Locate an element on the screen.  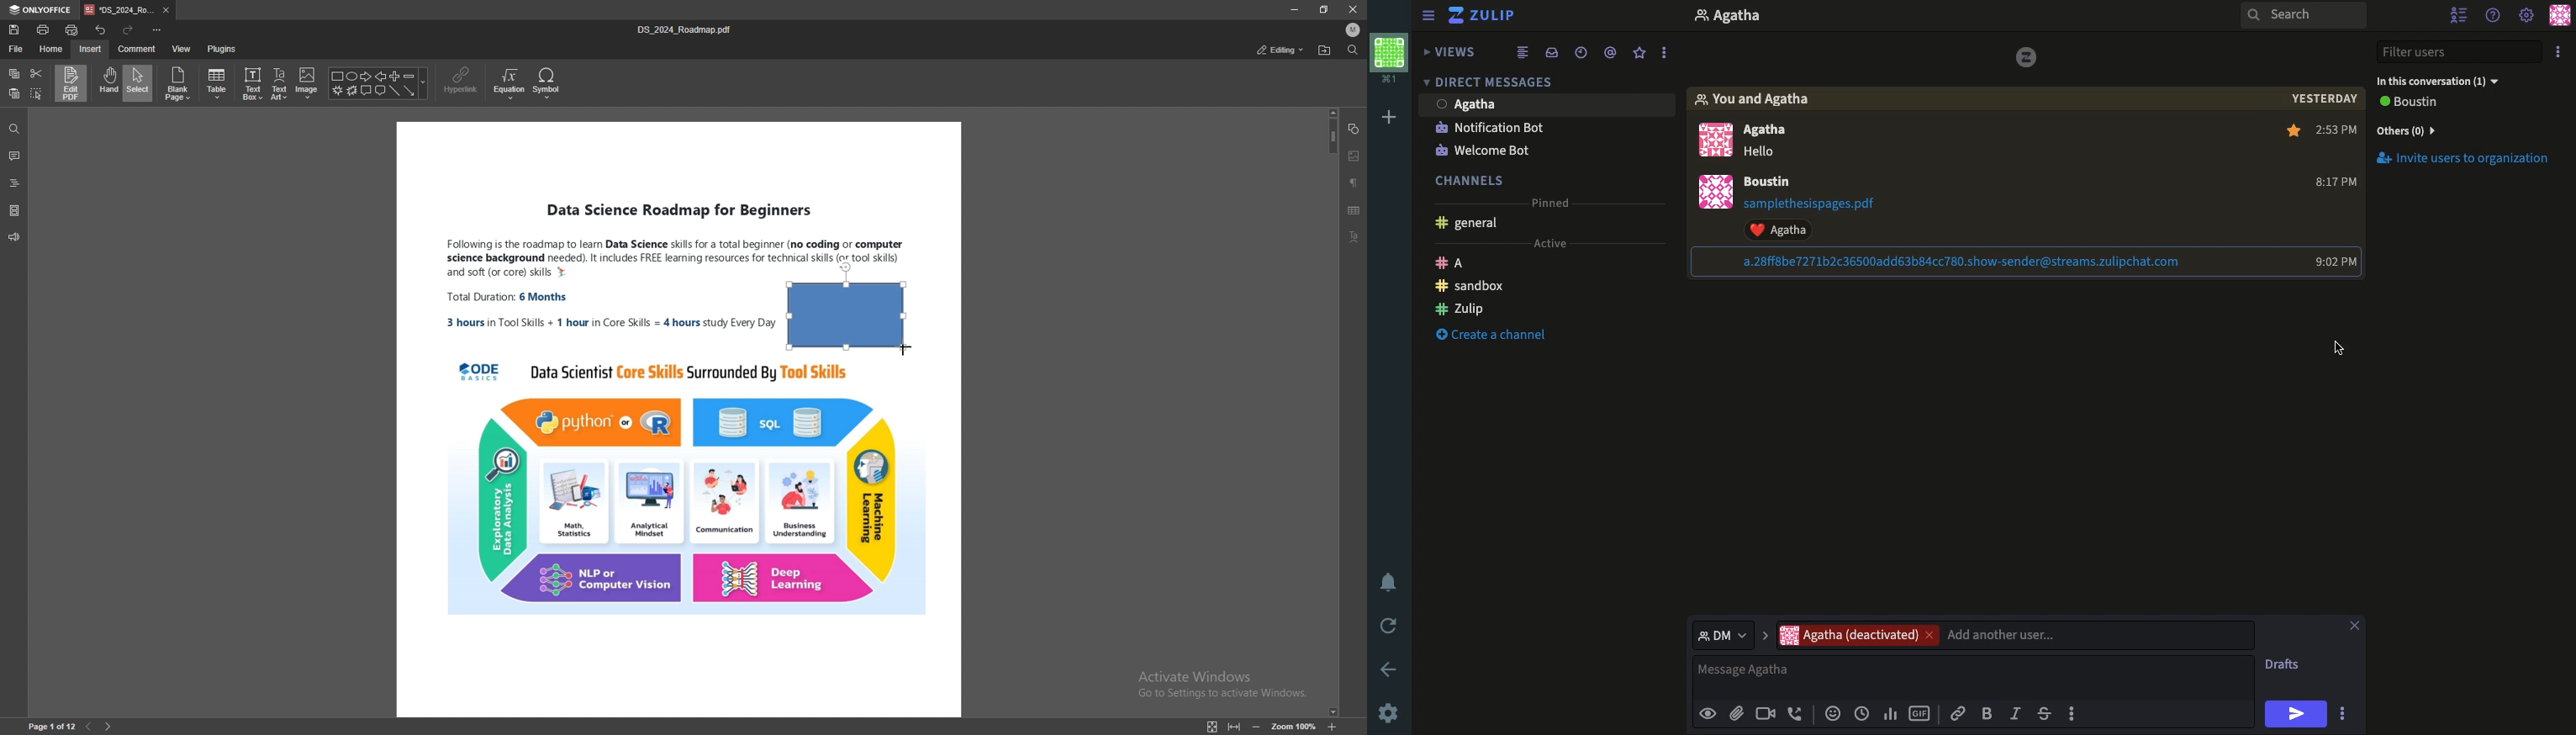
shape is located at coordinates (1356, 130).